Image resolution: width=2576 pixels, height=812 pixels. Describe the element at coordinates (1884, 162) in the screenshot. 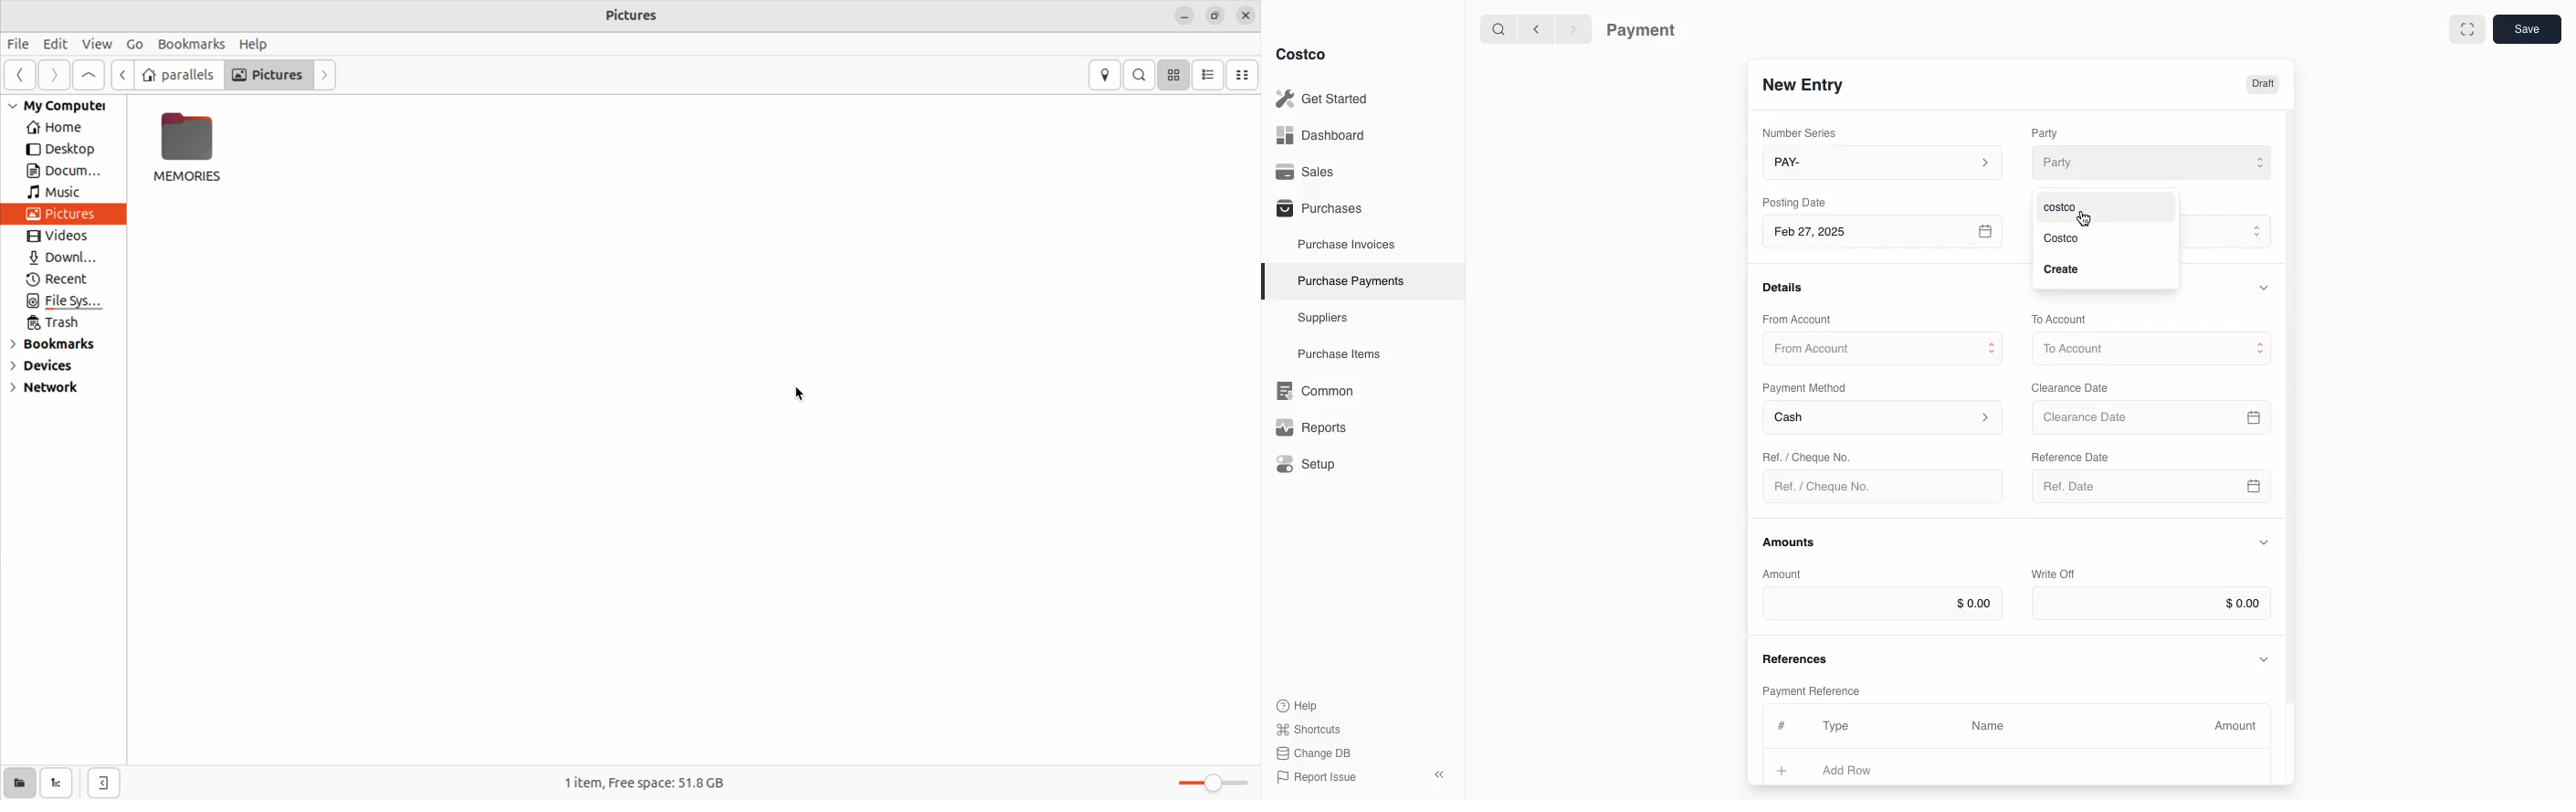

I see `PAY-` at that location.